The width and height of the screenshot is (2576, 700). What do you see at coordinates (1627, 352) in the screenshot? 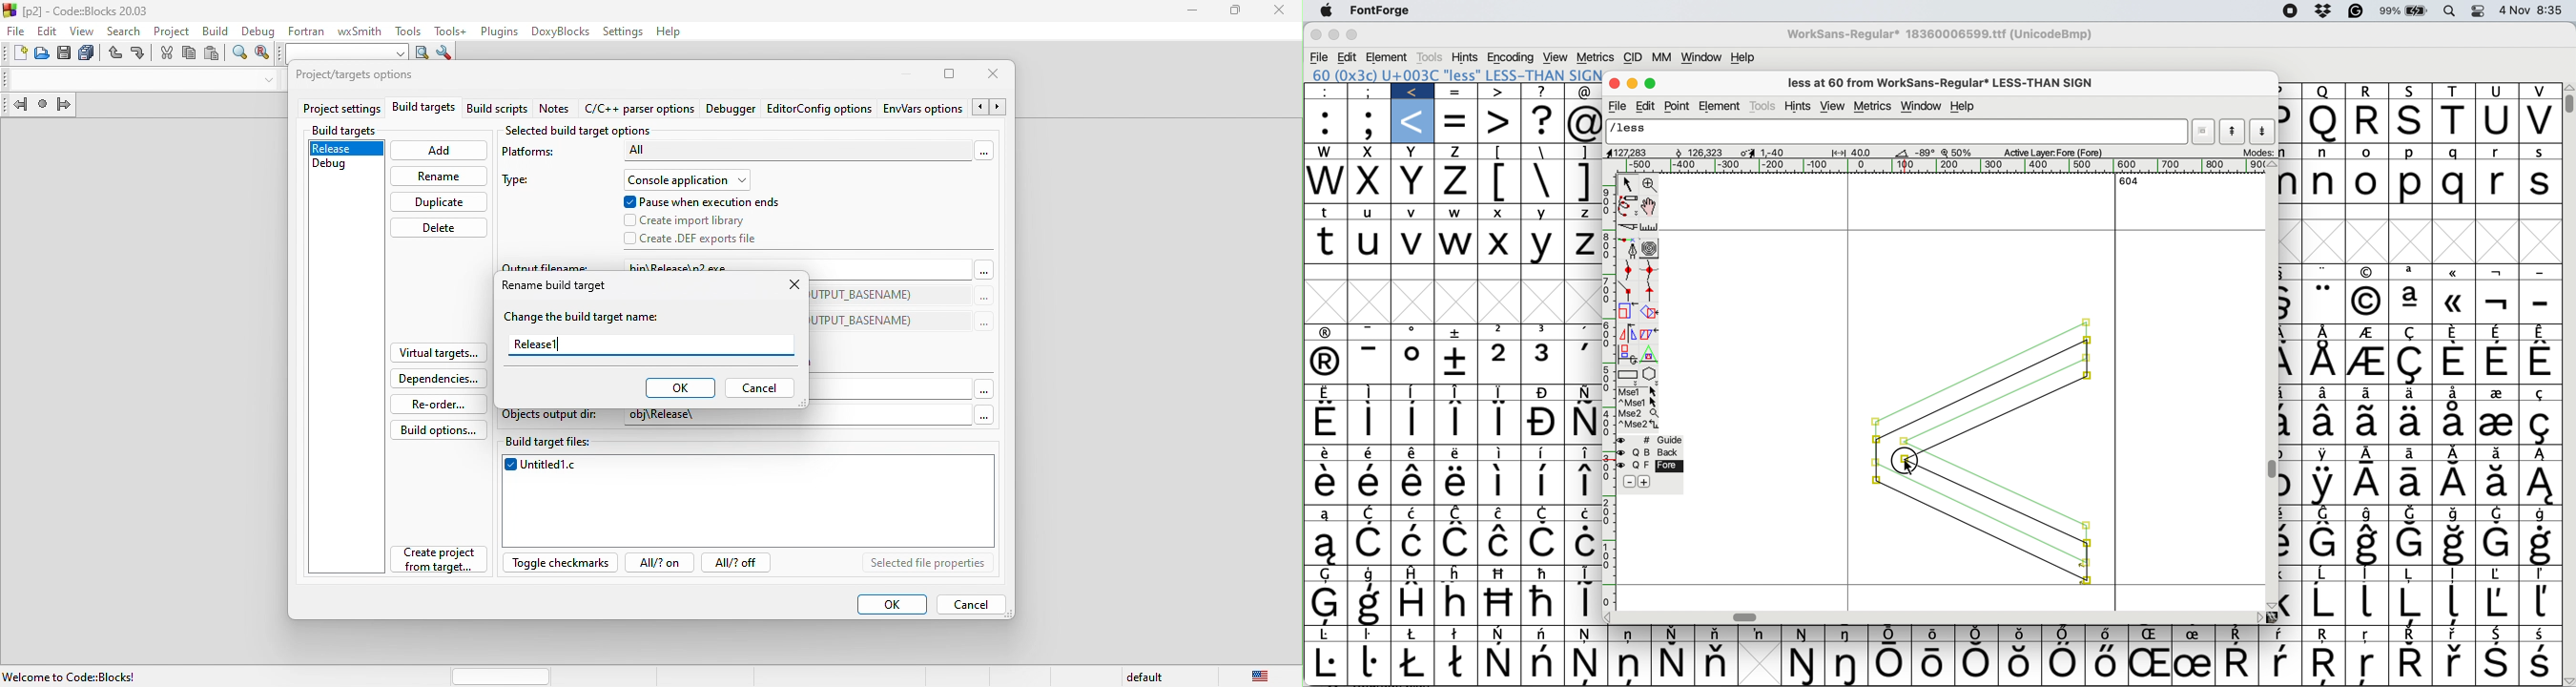
I see `rotate selection in 3d and project it back to plane` at bounding box center [1627, 352].